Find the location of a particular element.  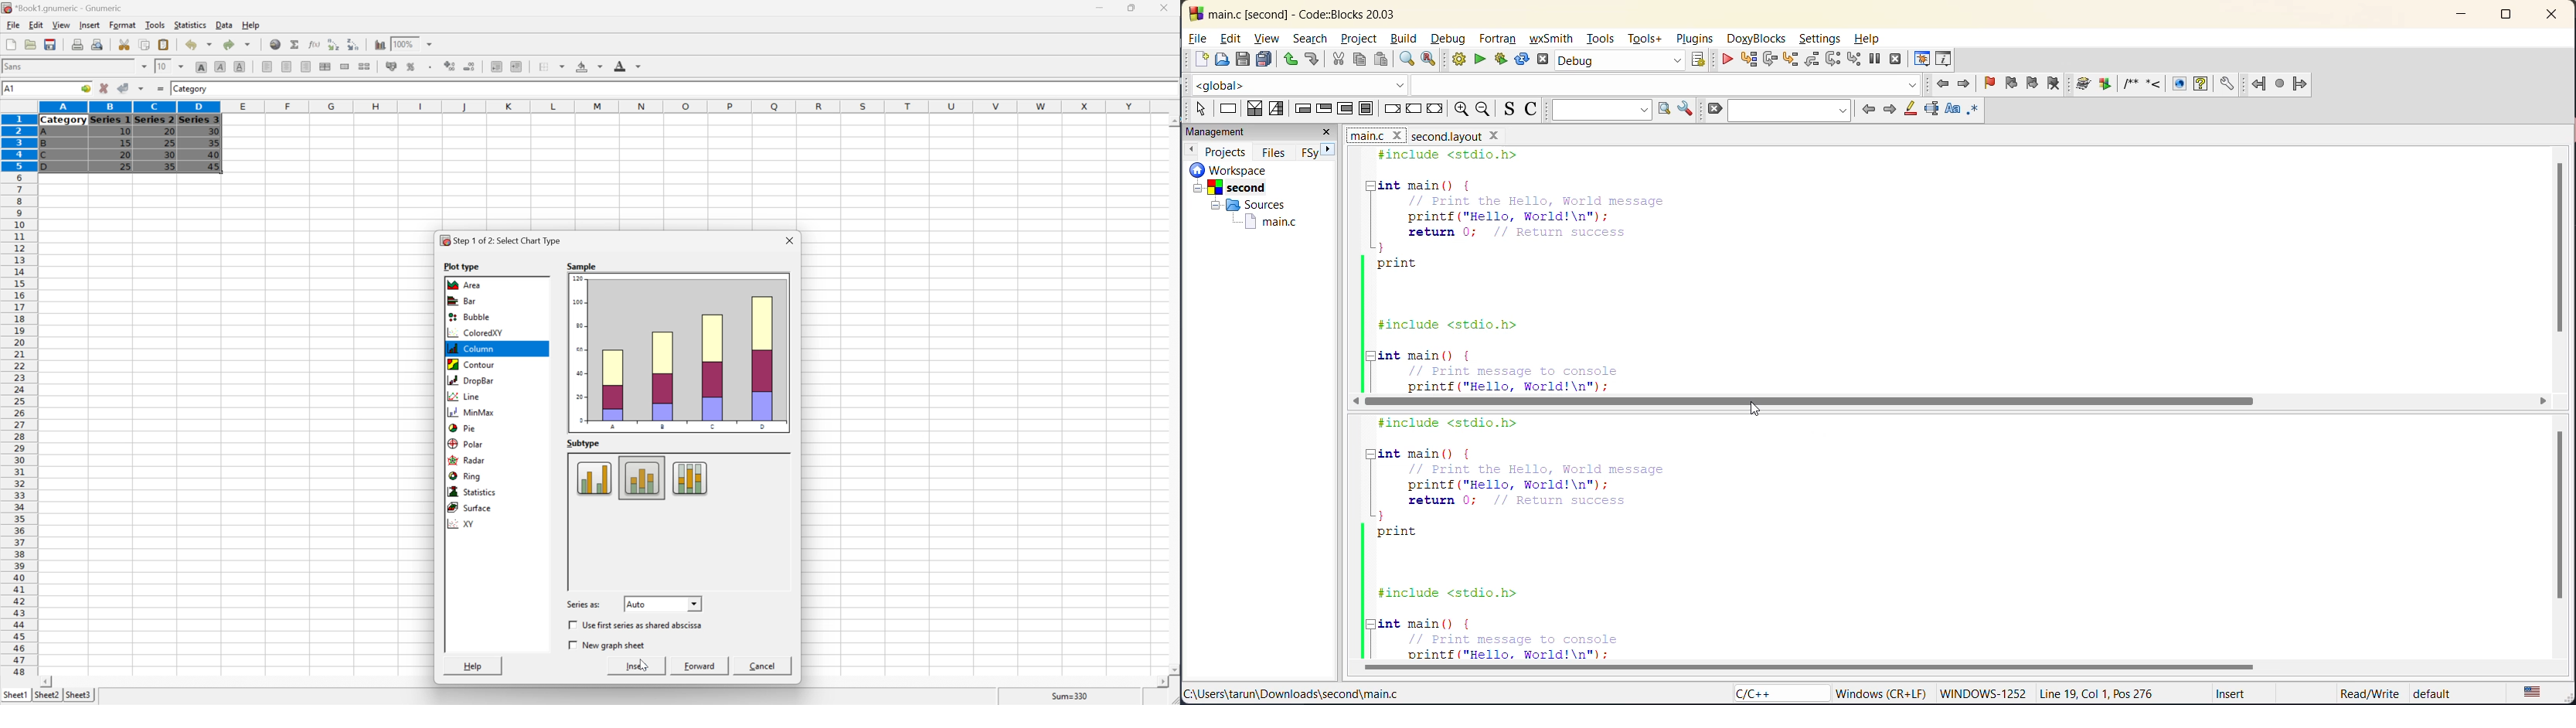

XY is located at coordinates (463, 524).